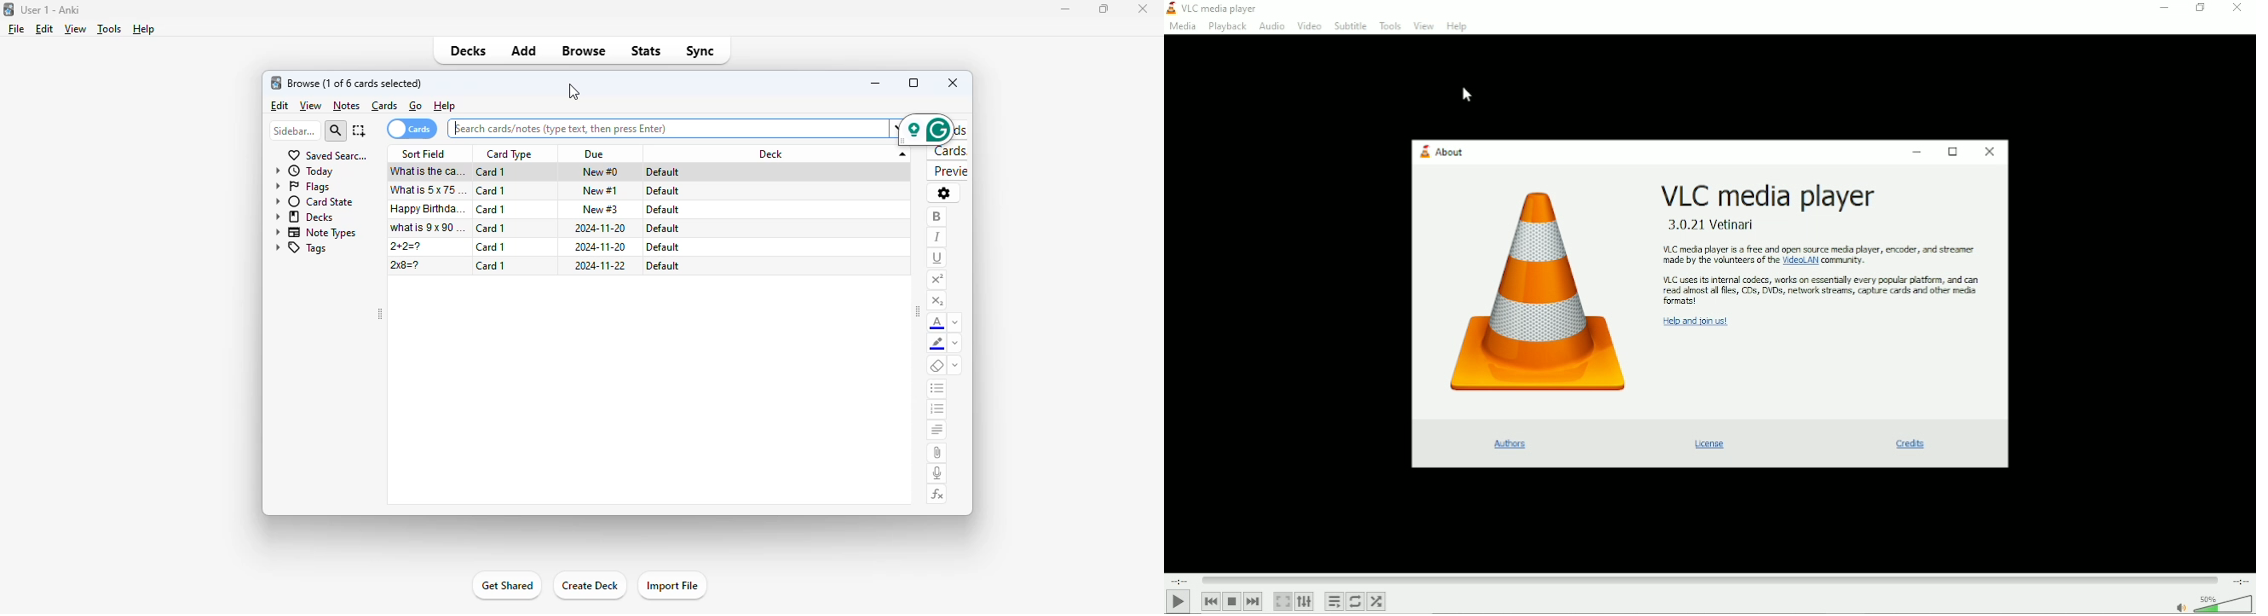 The width and height of the screenshot is (2268, 616). Describe the element at coordinates (938, 238) in the screenshot. I see `italic` at that location.